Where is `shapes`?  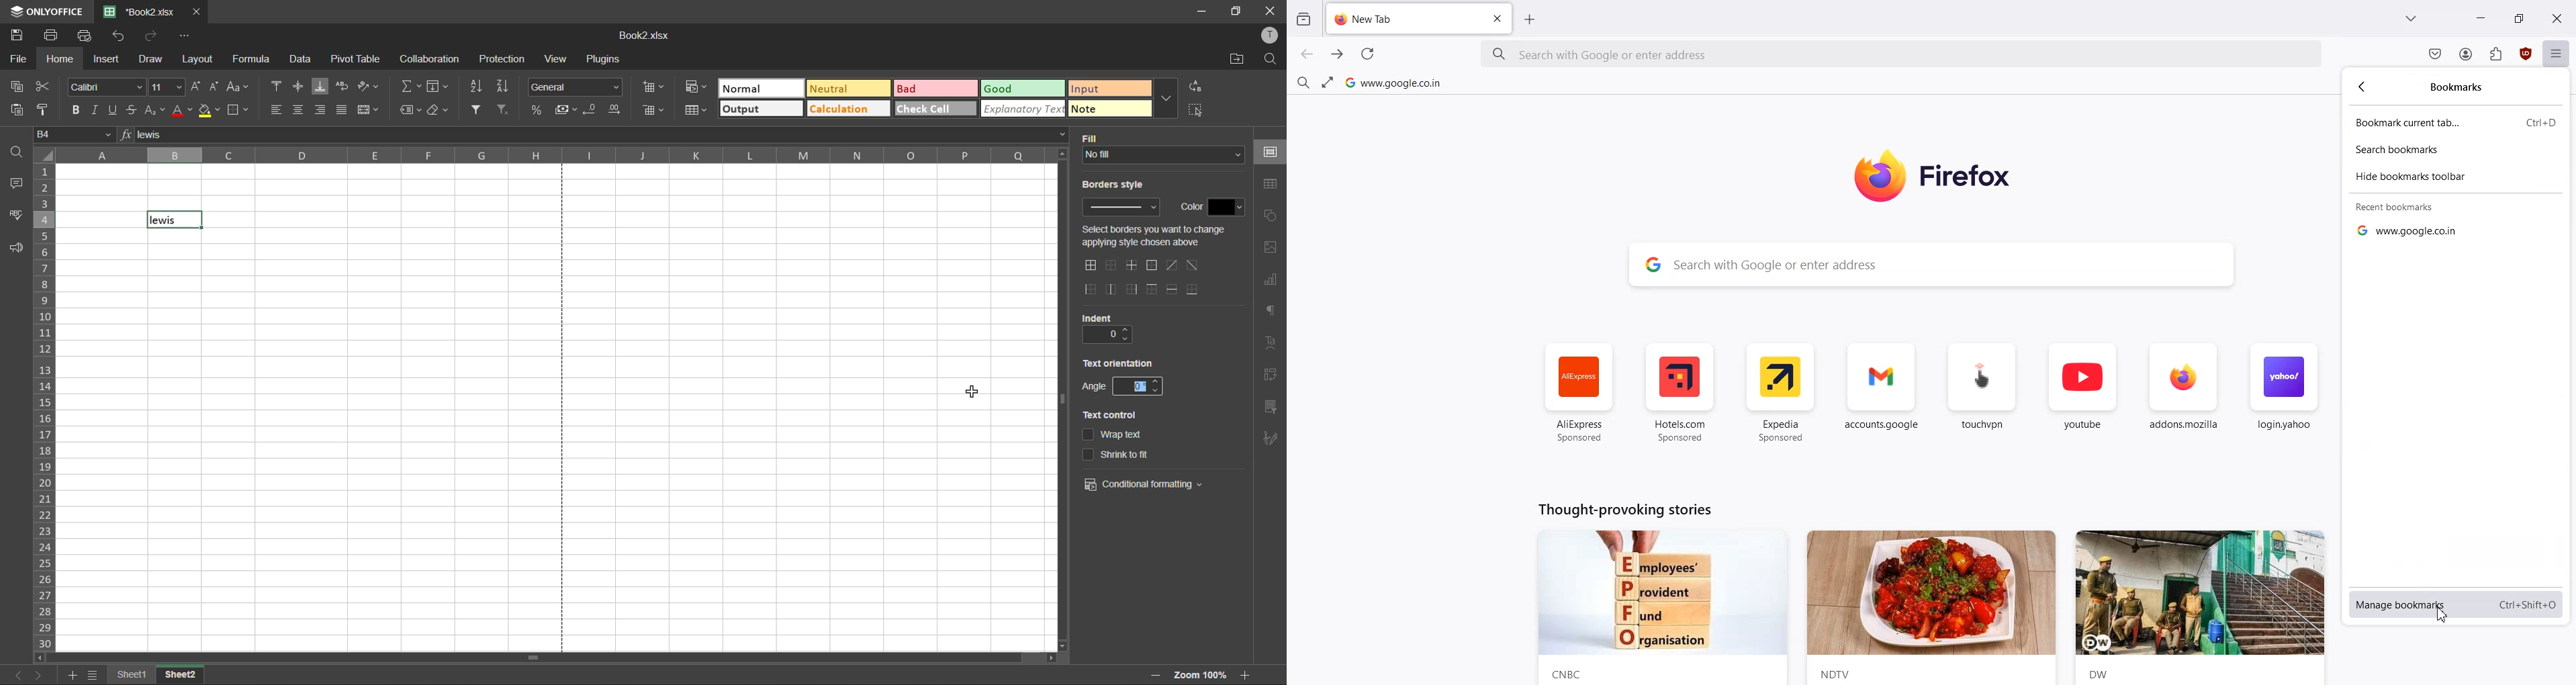
shapes is located at coordinates (1270, 217).